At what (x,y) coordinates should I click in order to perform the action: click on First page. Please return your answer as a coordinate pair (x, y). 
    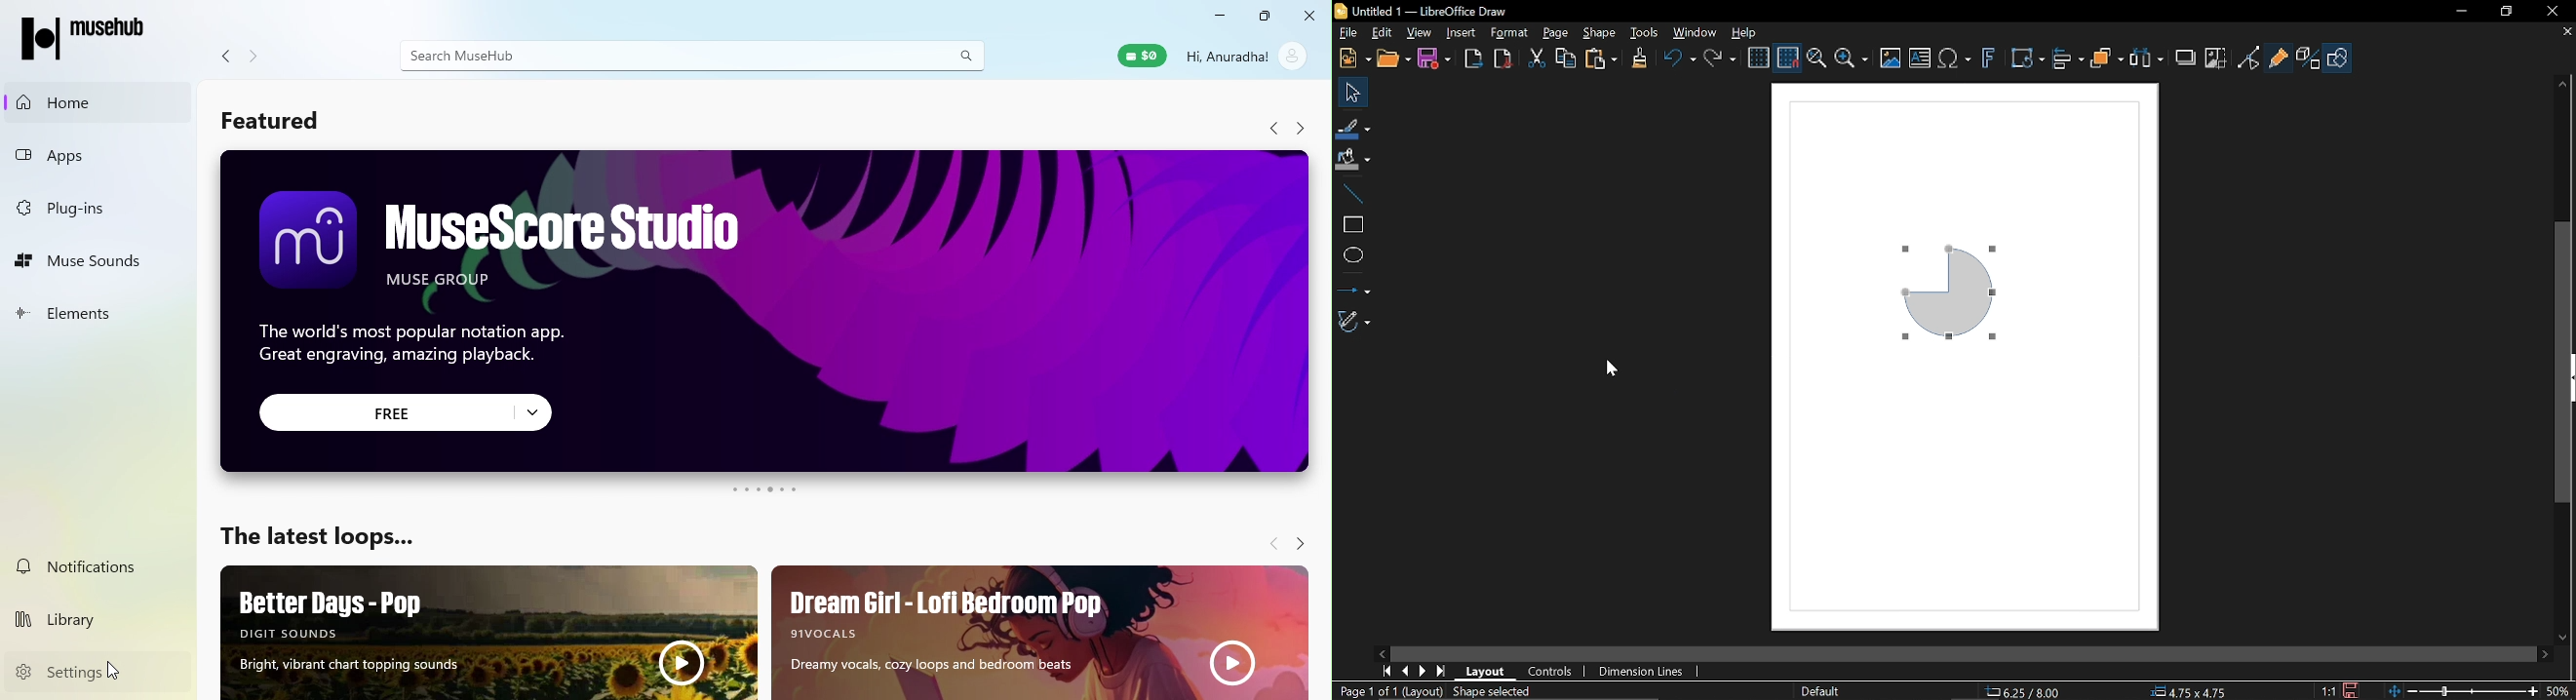
    Looking at the image, I should click on (1383, 670).